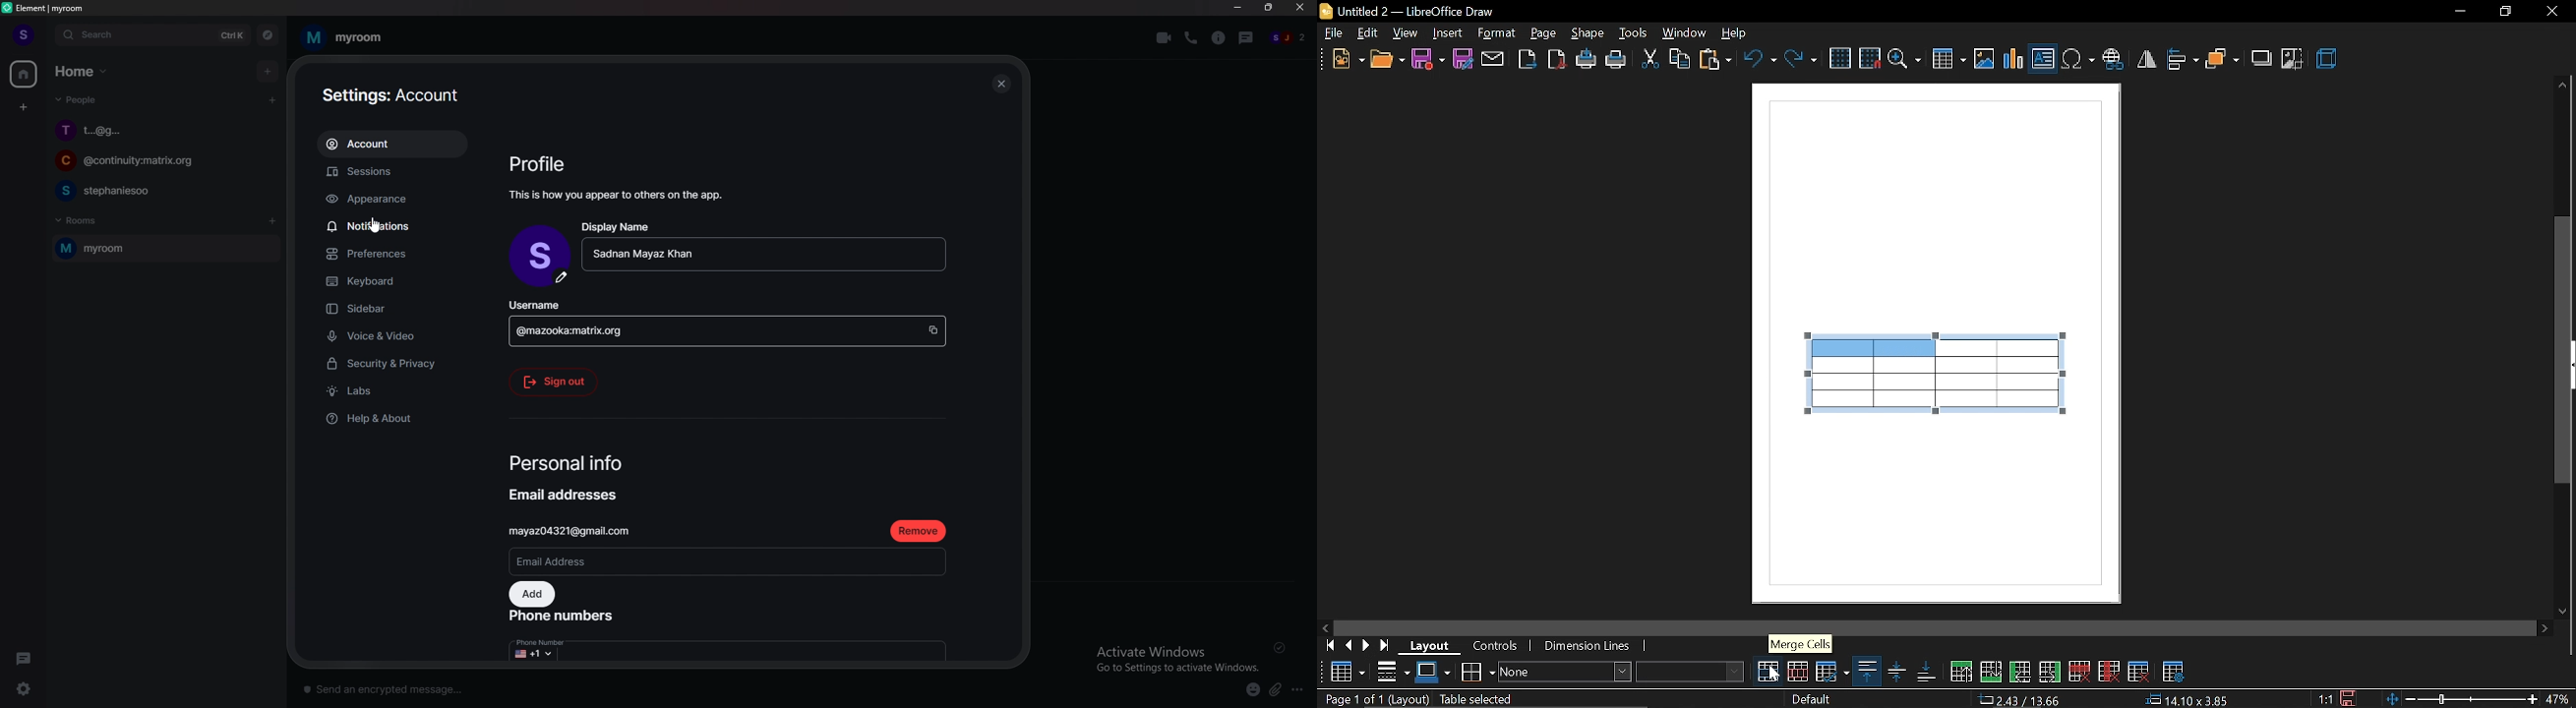  Describe the element at coordinates (2112, 56) in the screenshot. I see `insert hyperlink` at that location.